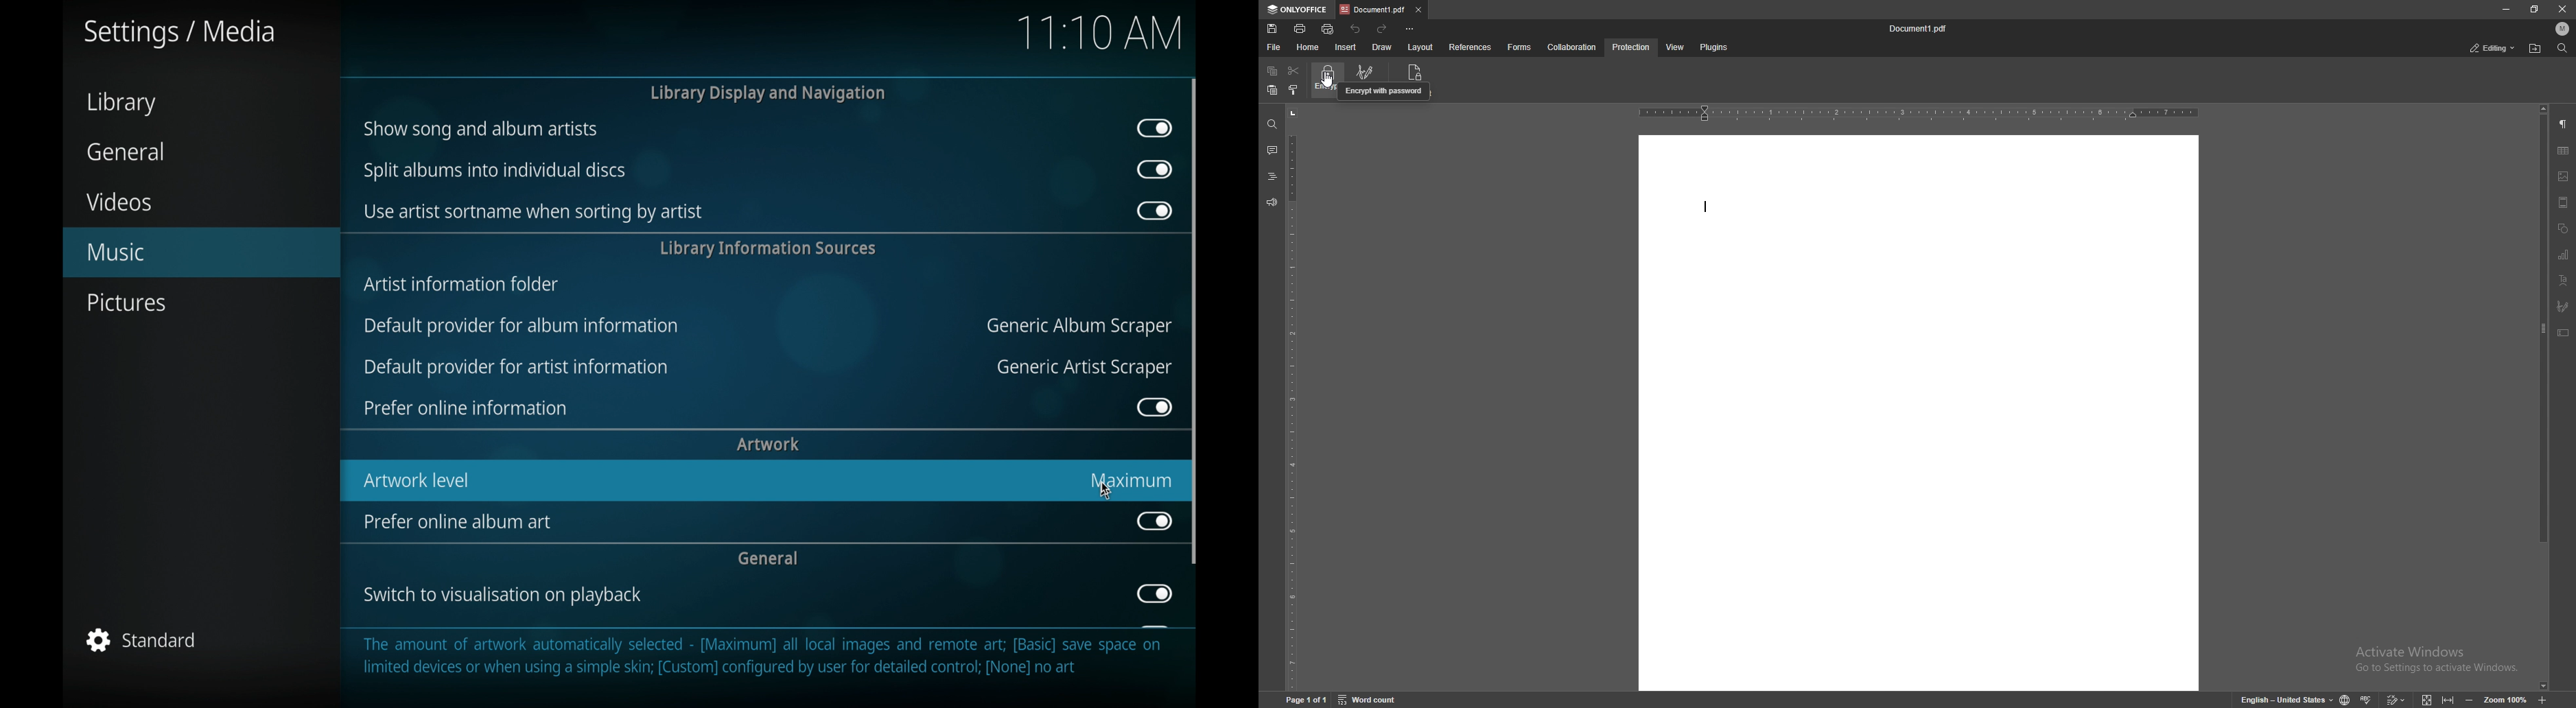 The image size is (2576, 728). I want to click on use artists sort name when sorting by artist, so click(534, 212).